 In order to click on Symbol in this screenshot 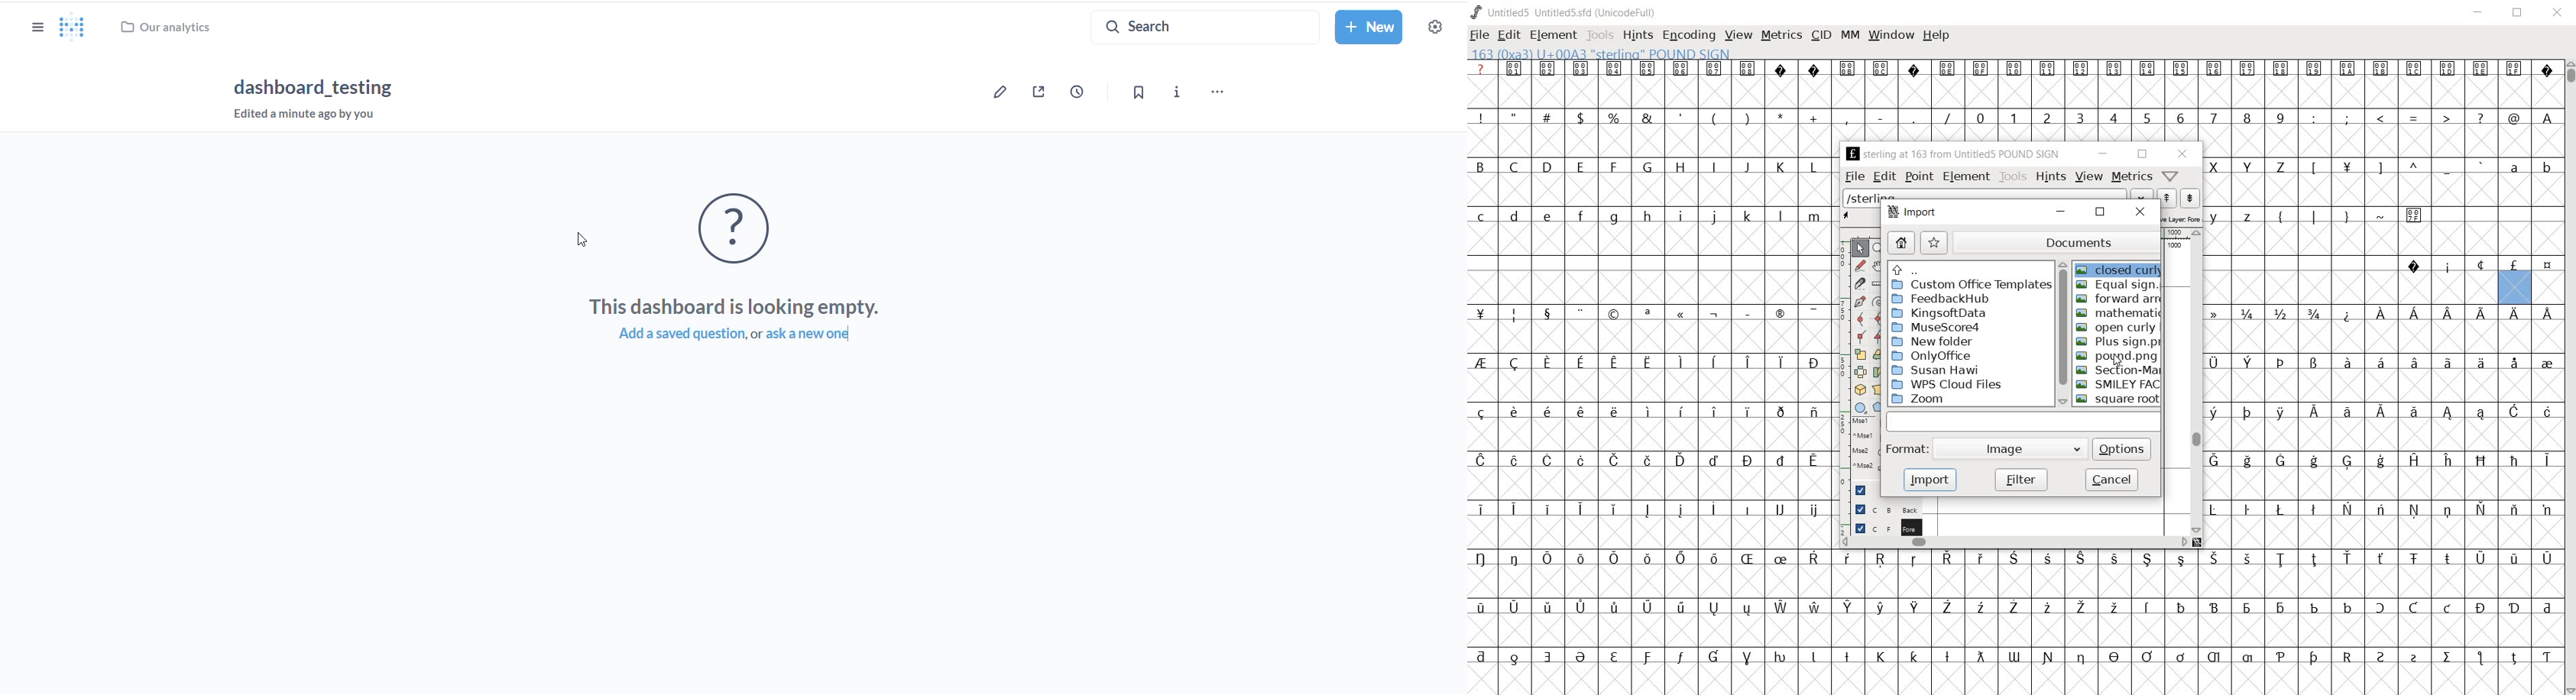, I will do `click(2546, 509)`.